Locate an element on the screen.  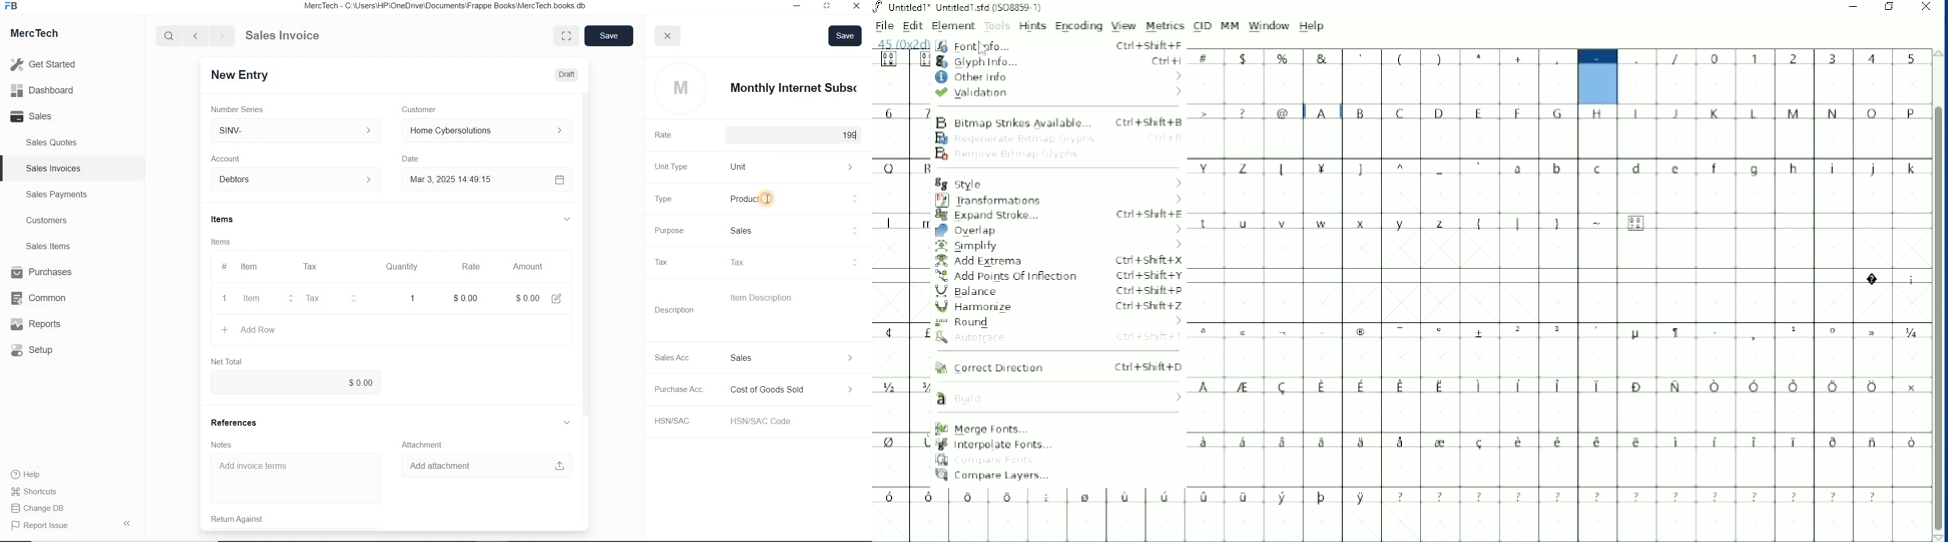
Item is located at coordinates (250, 267).